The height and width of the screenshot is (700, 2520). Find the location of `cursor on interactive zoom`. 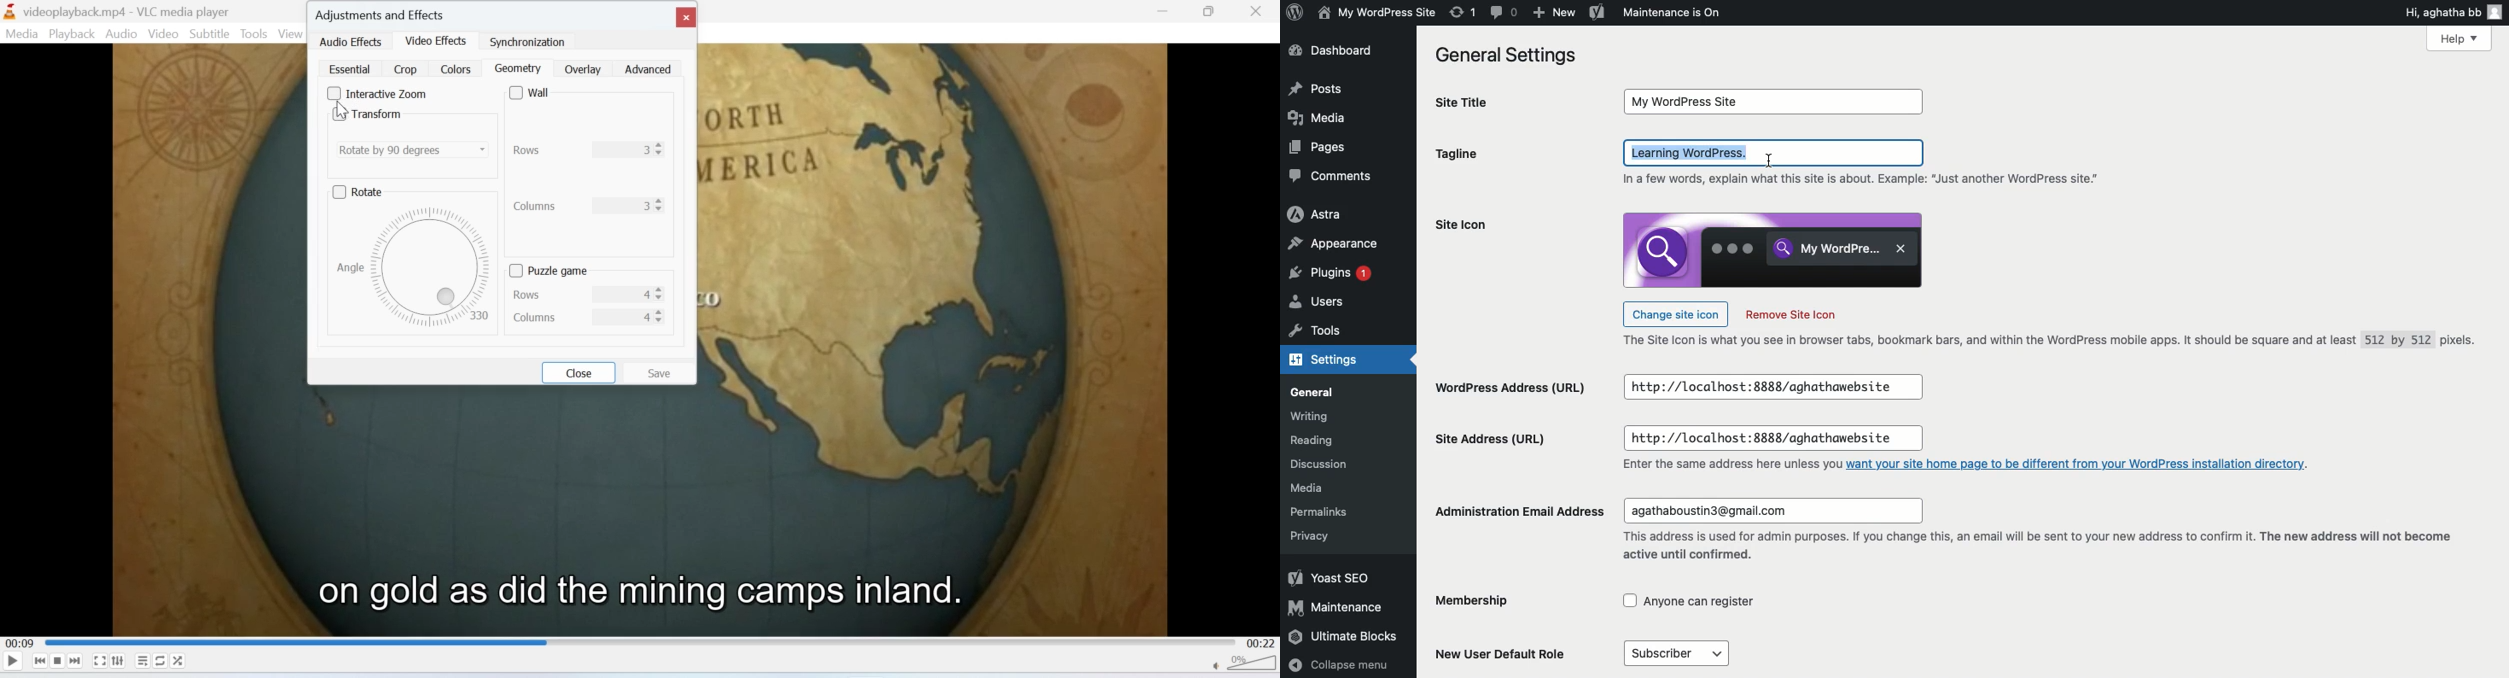

cursor on interactive zoom is located at coordinates (347, 109).